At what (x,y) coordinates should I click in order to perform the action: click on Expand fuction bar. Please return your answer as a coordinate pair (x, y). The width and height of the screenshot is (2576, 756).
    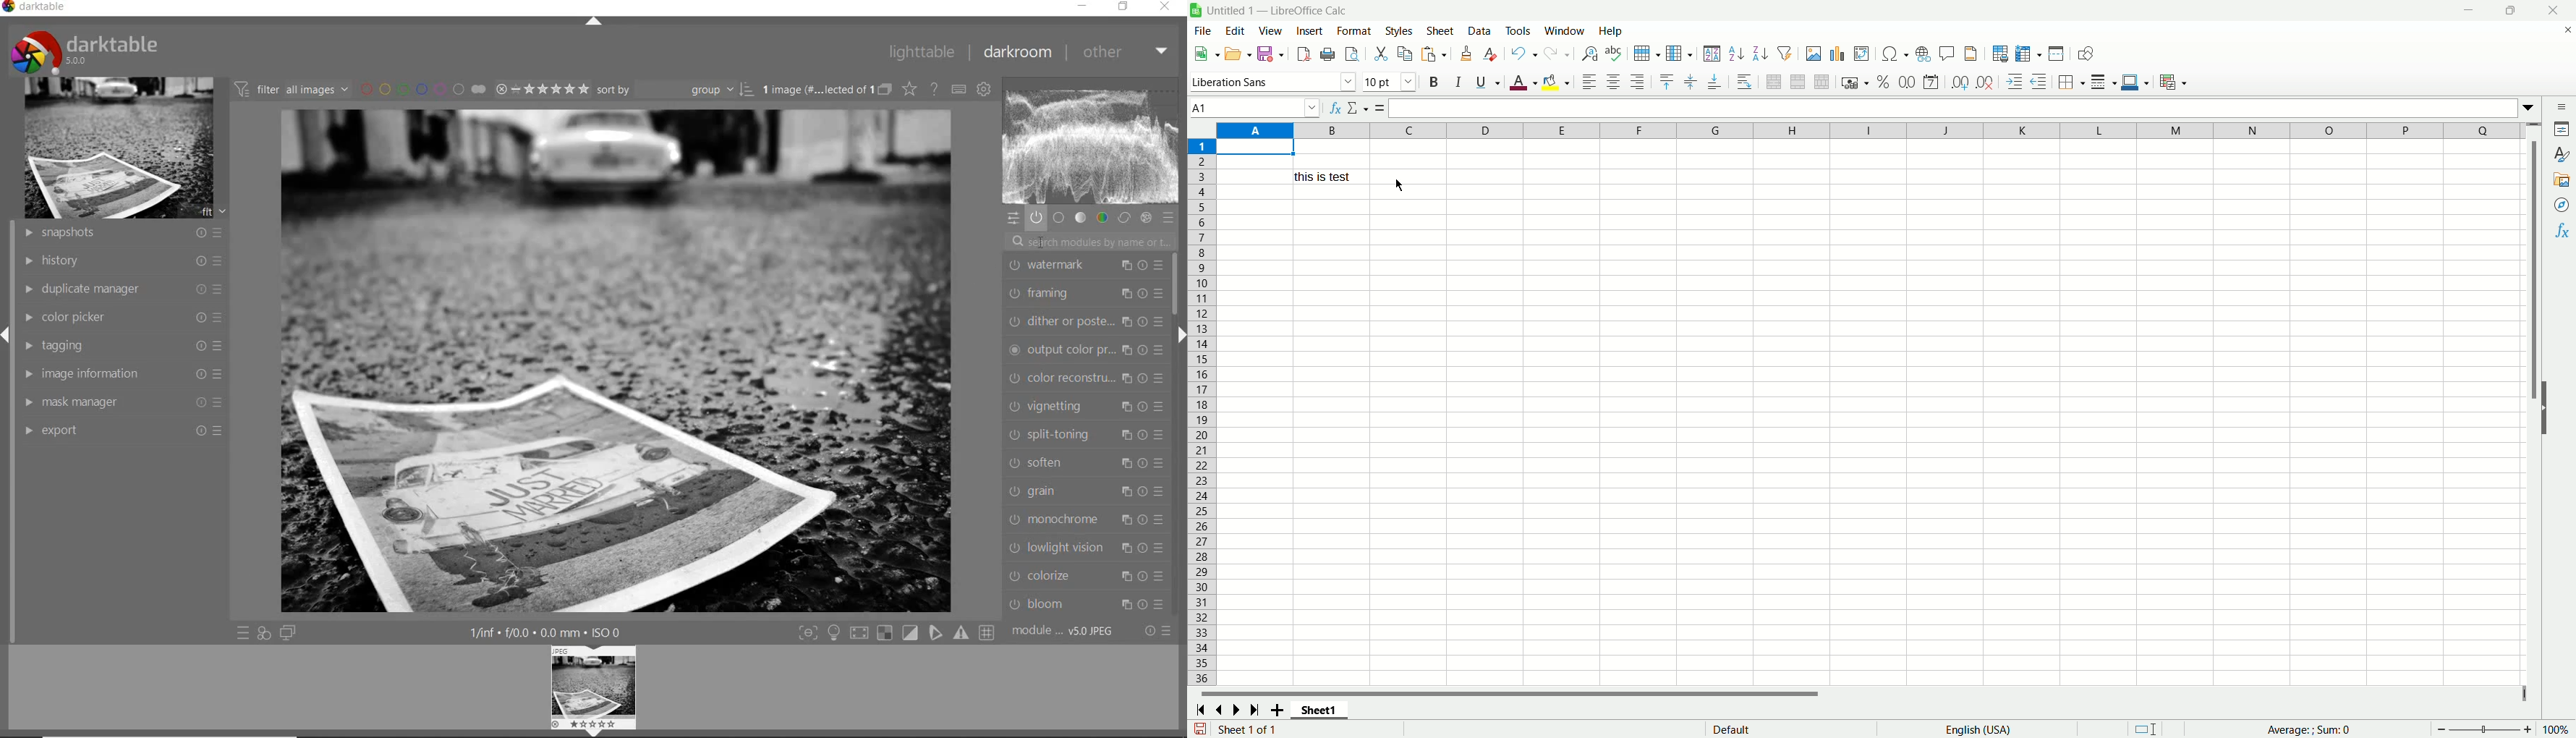
    Looking at the image, I should click on (2530, 110).